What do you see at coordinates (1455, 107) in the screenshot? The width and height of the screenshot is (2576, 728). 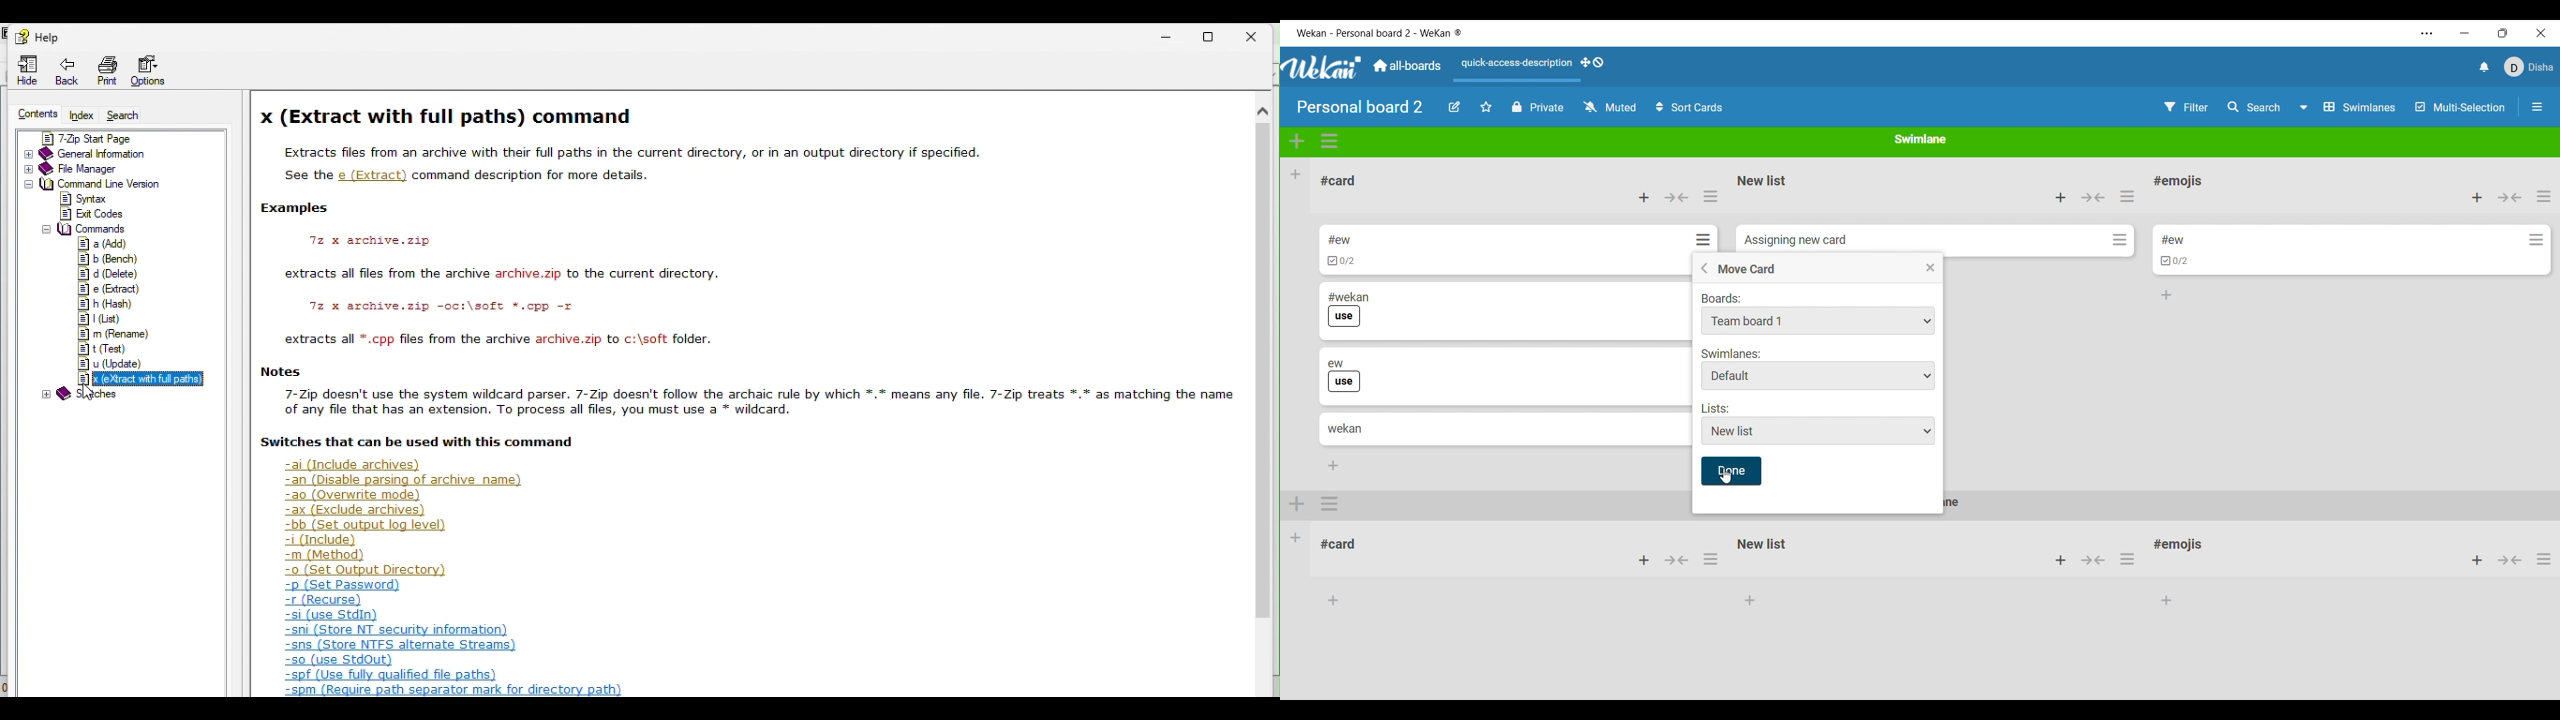 I see `Edit board` at bounding box center [1455, 107].